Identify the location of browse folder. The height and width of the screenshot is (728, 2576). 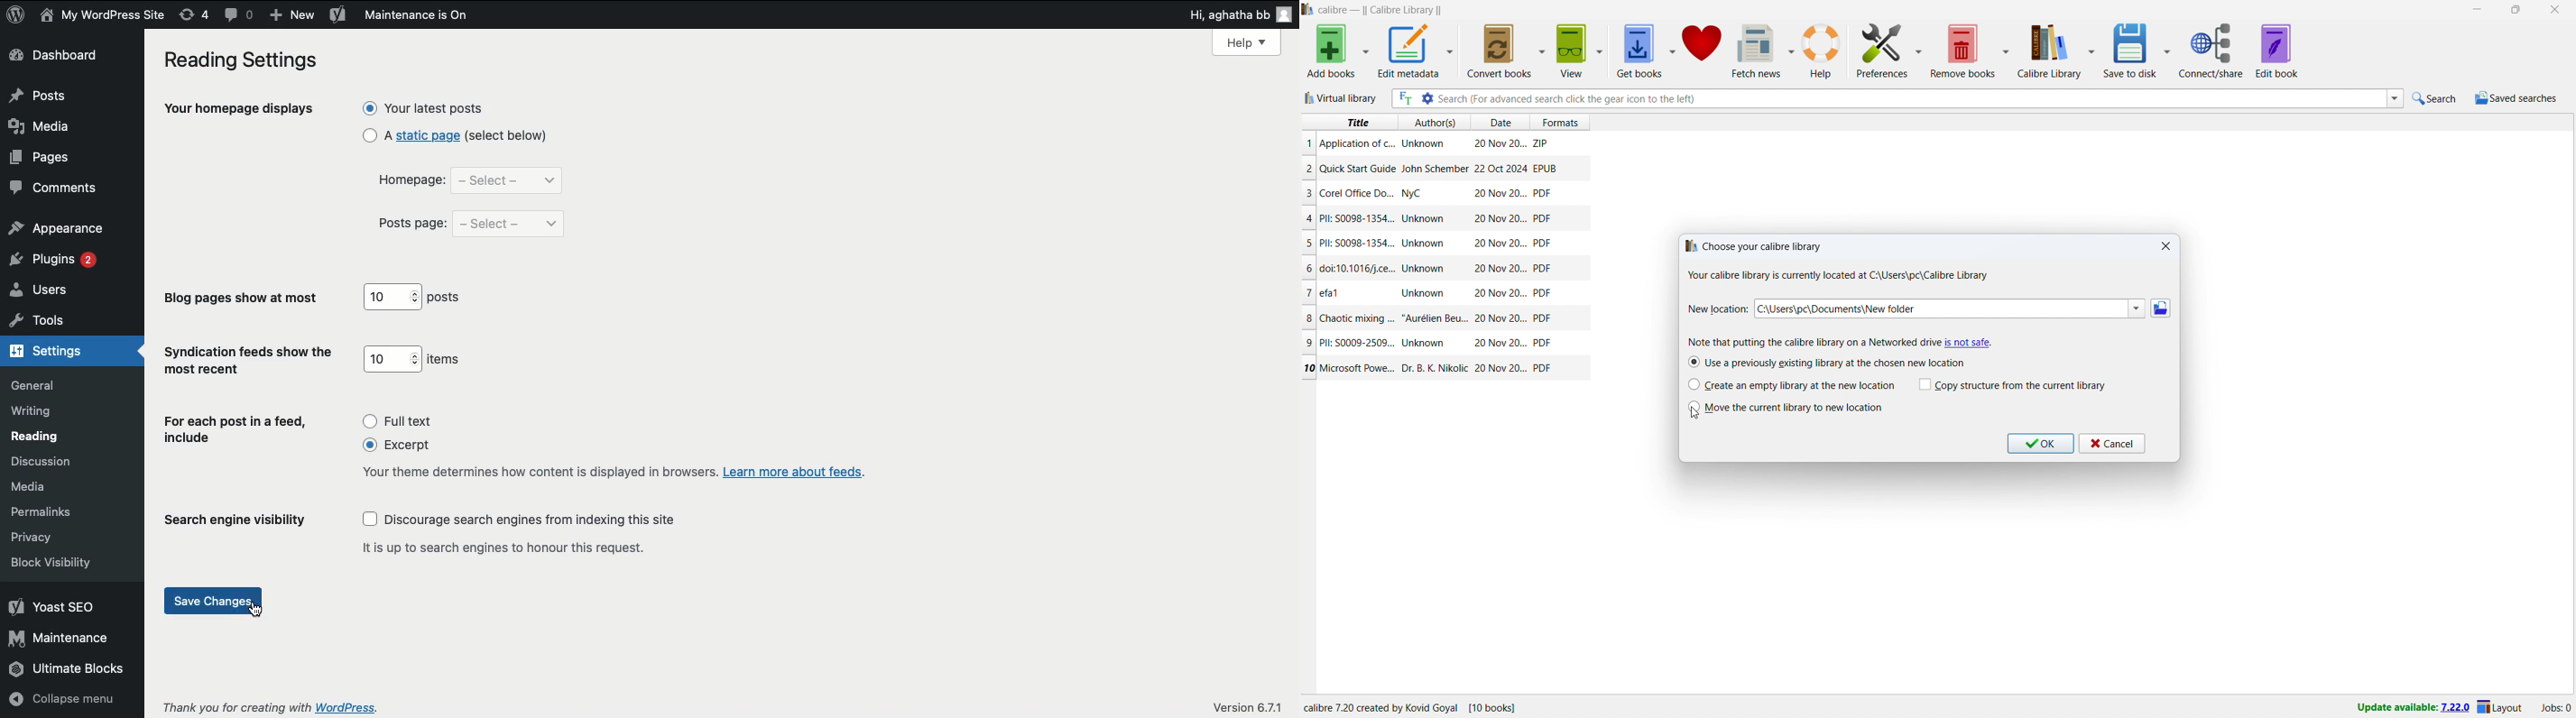
(2160, 308).